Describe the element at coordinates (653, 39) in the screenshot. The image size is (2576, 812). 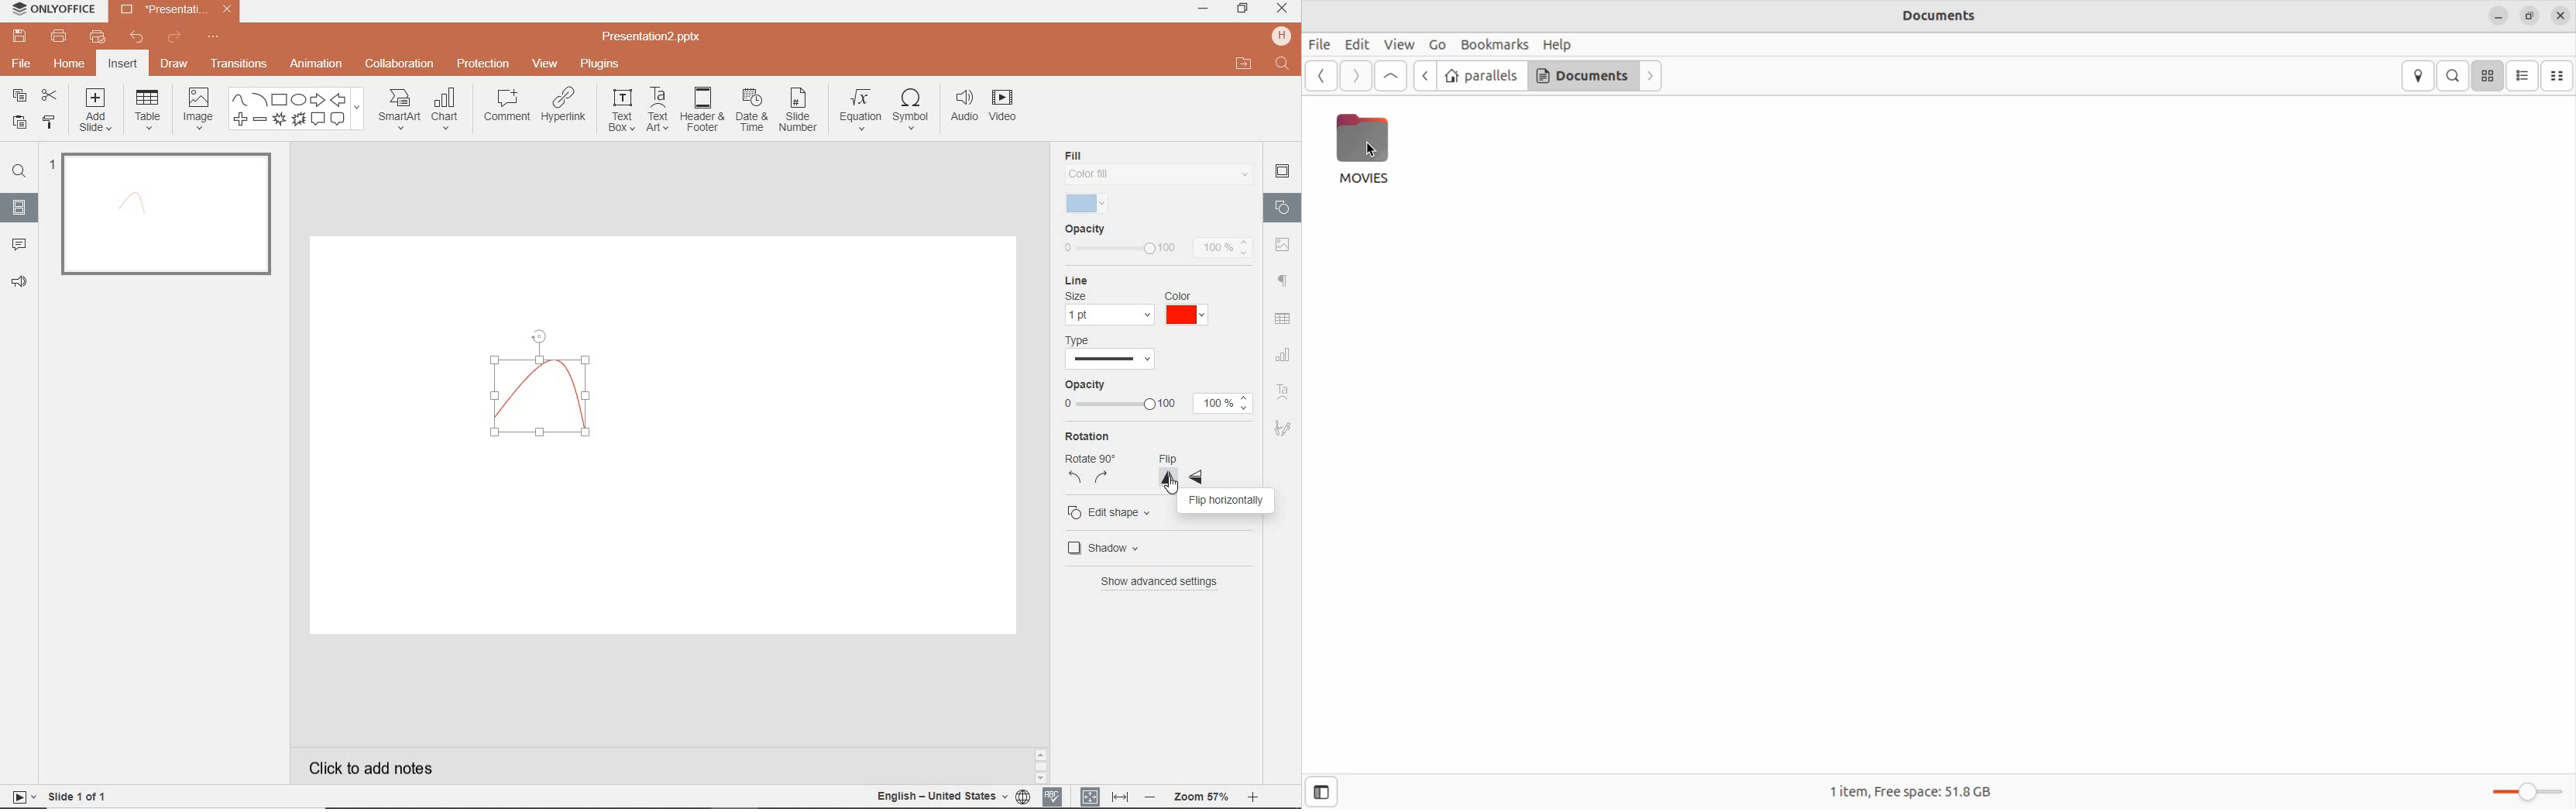
I see `Presentation2.pptx` at that location.